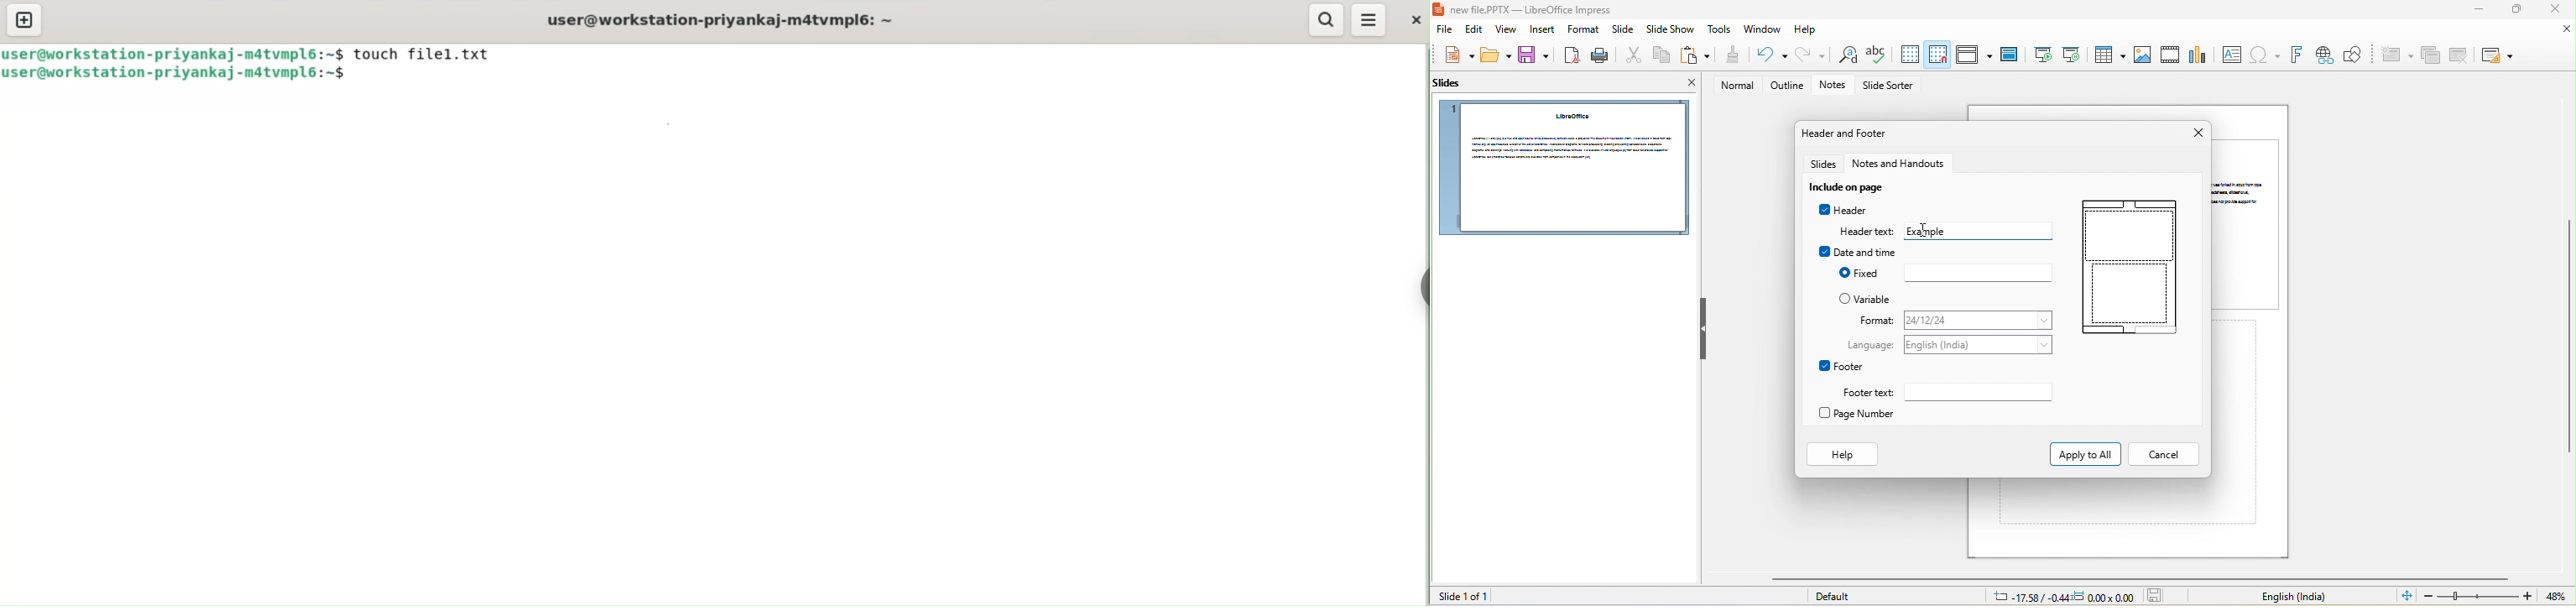 Image resolution: width=2576 pixels, height=616 pixels. Describe the element at coordinates (1507, 31) in the screenshot. I see `view` at that location.